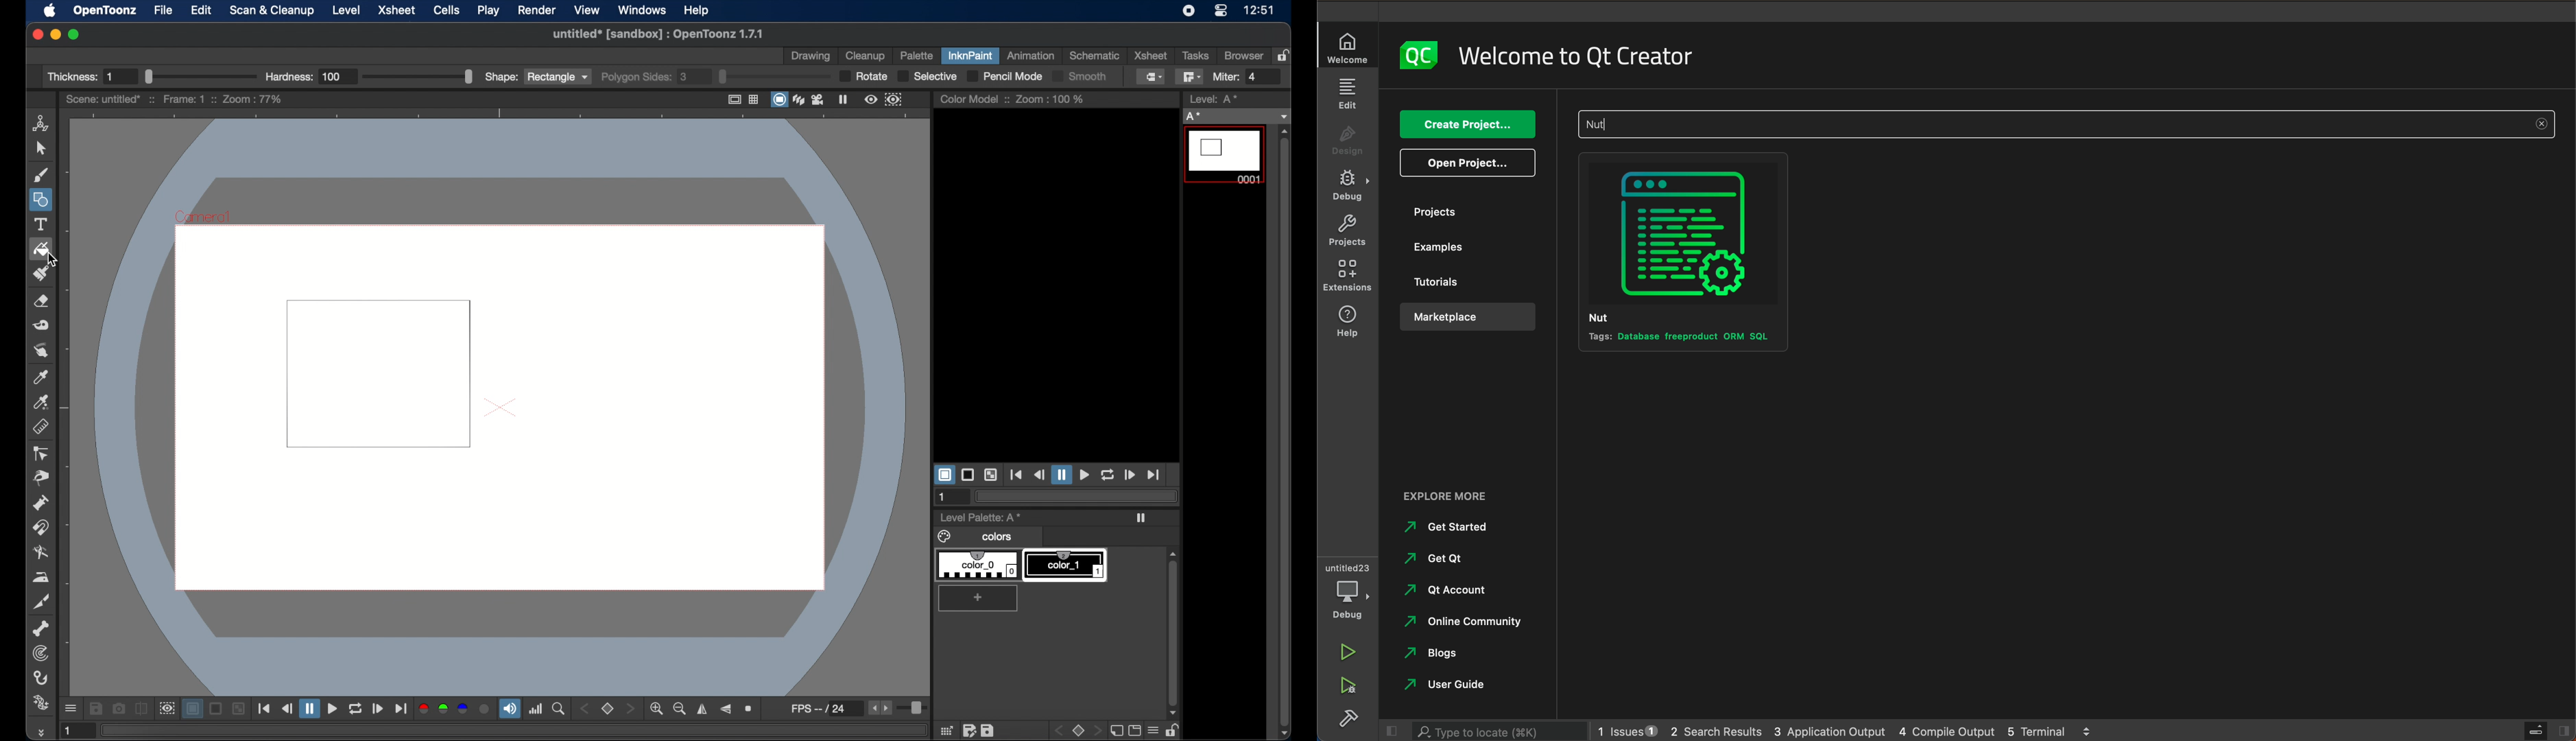  I want to click on debug, so click(1349, 589).